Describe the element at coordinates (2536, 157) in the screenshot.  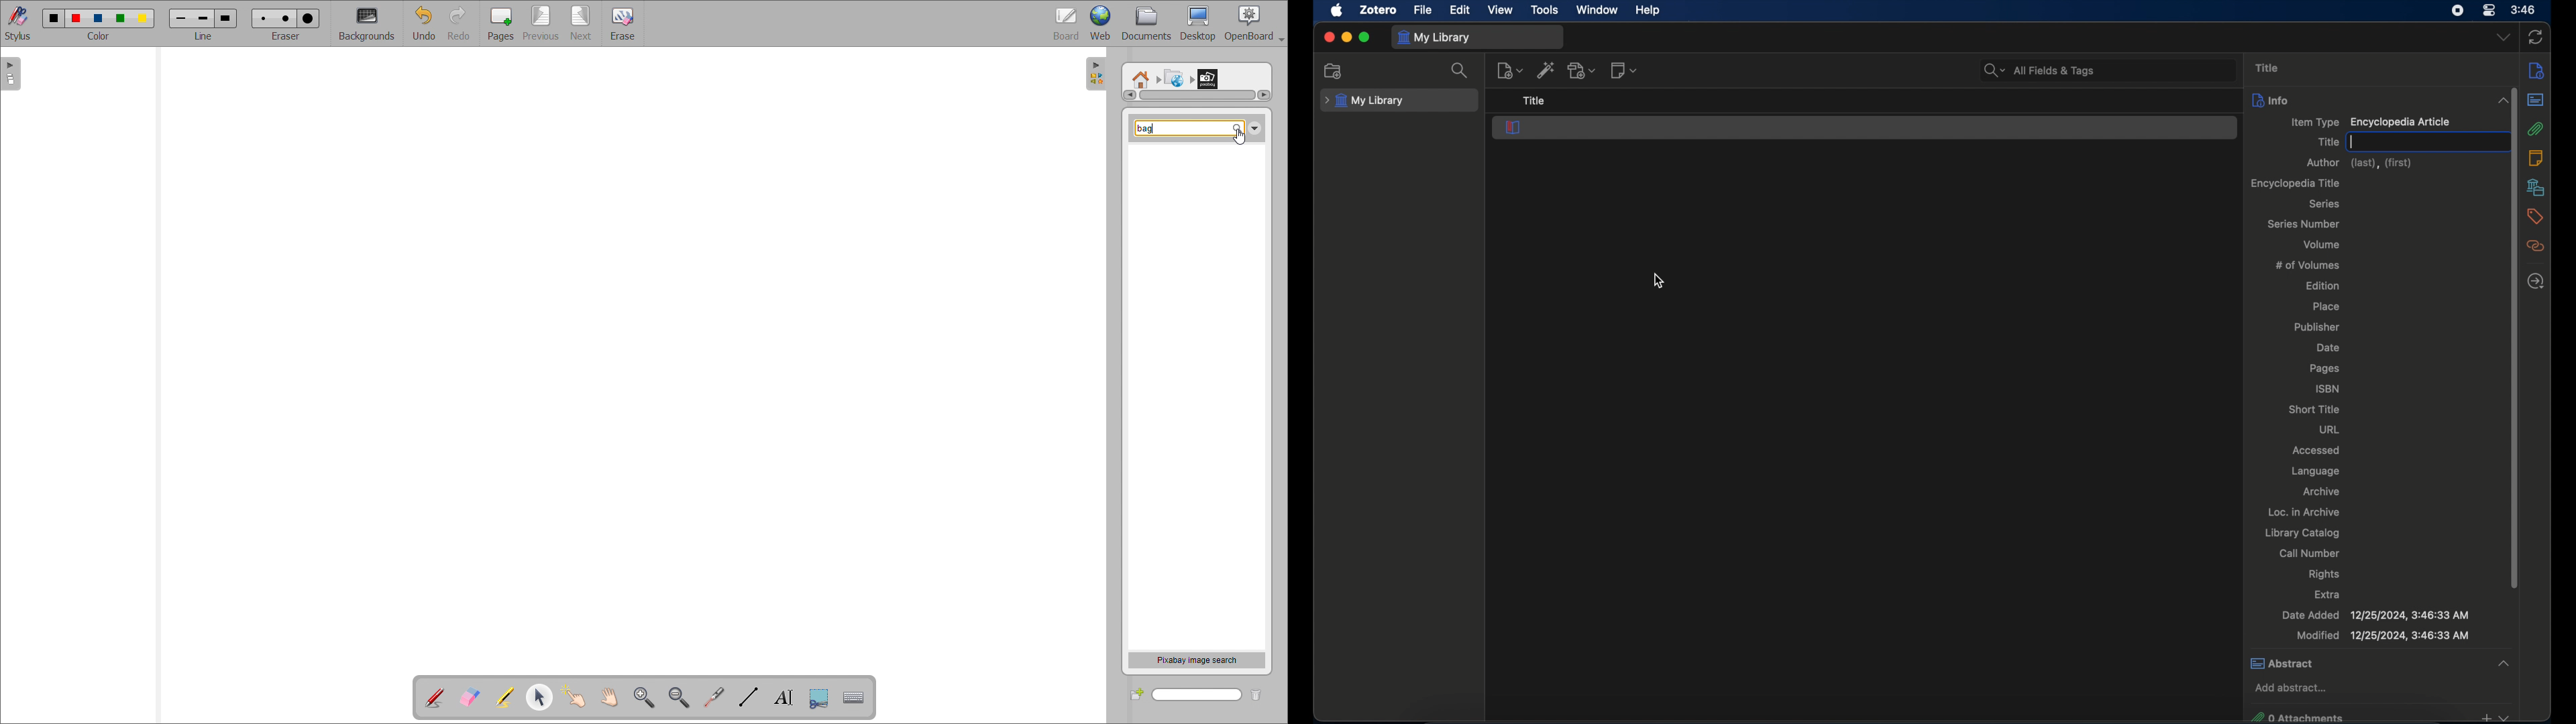
I see `notes` at that location.